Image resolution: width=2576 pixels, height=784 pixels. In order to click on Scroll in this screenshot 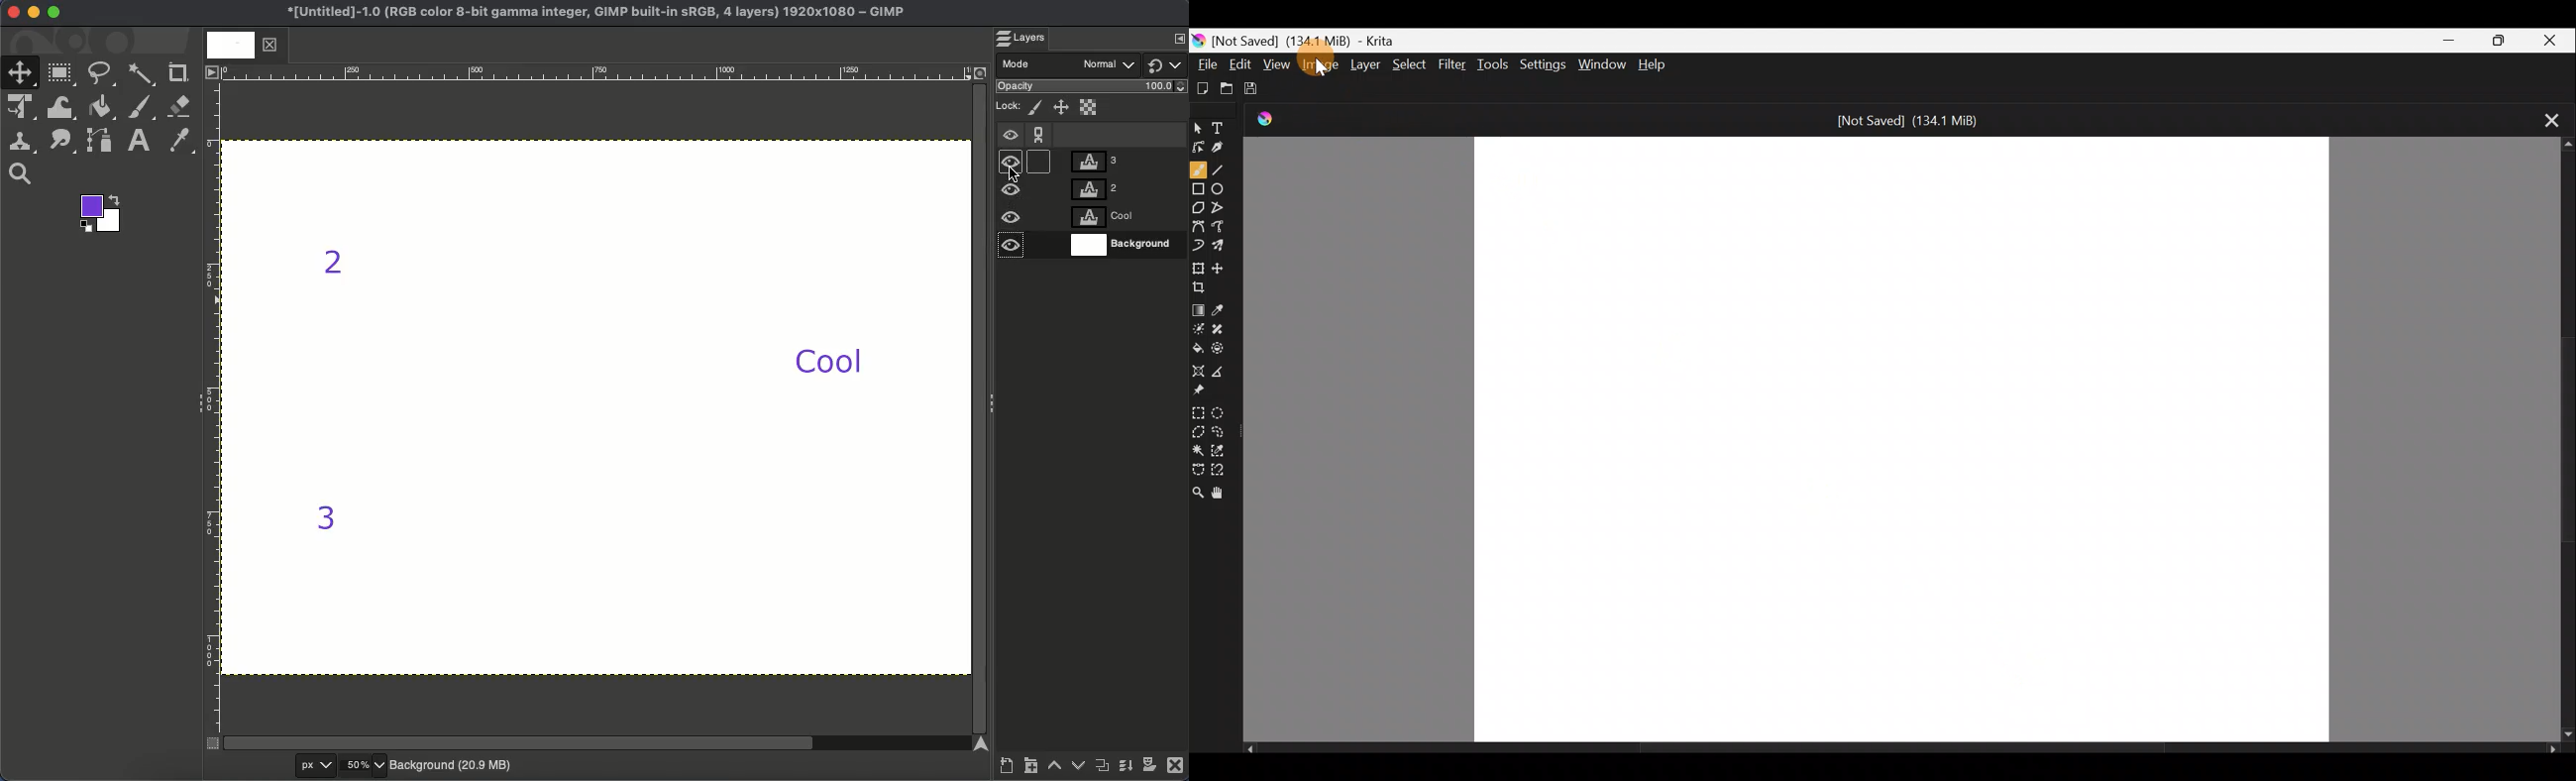, I will do `click(597, 743)`.